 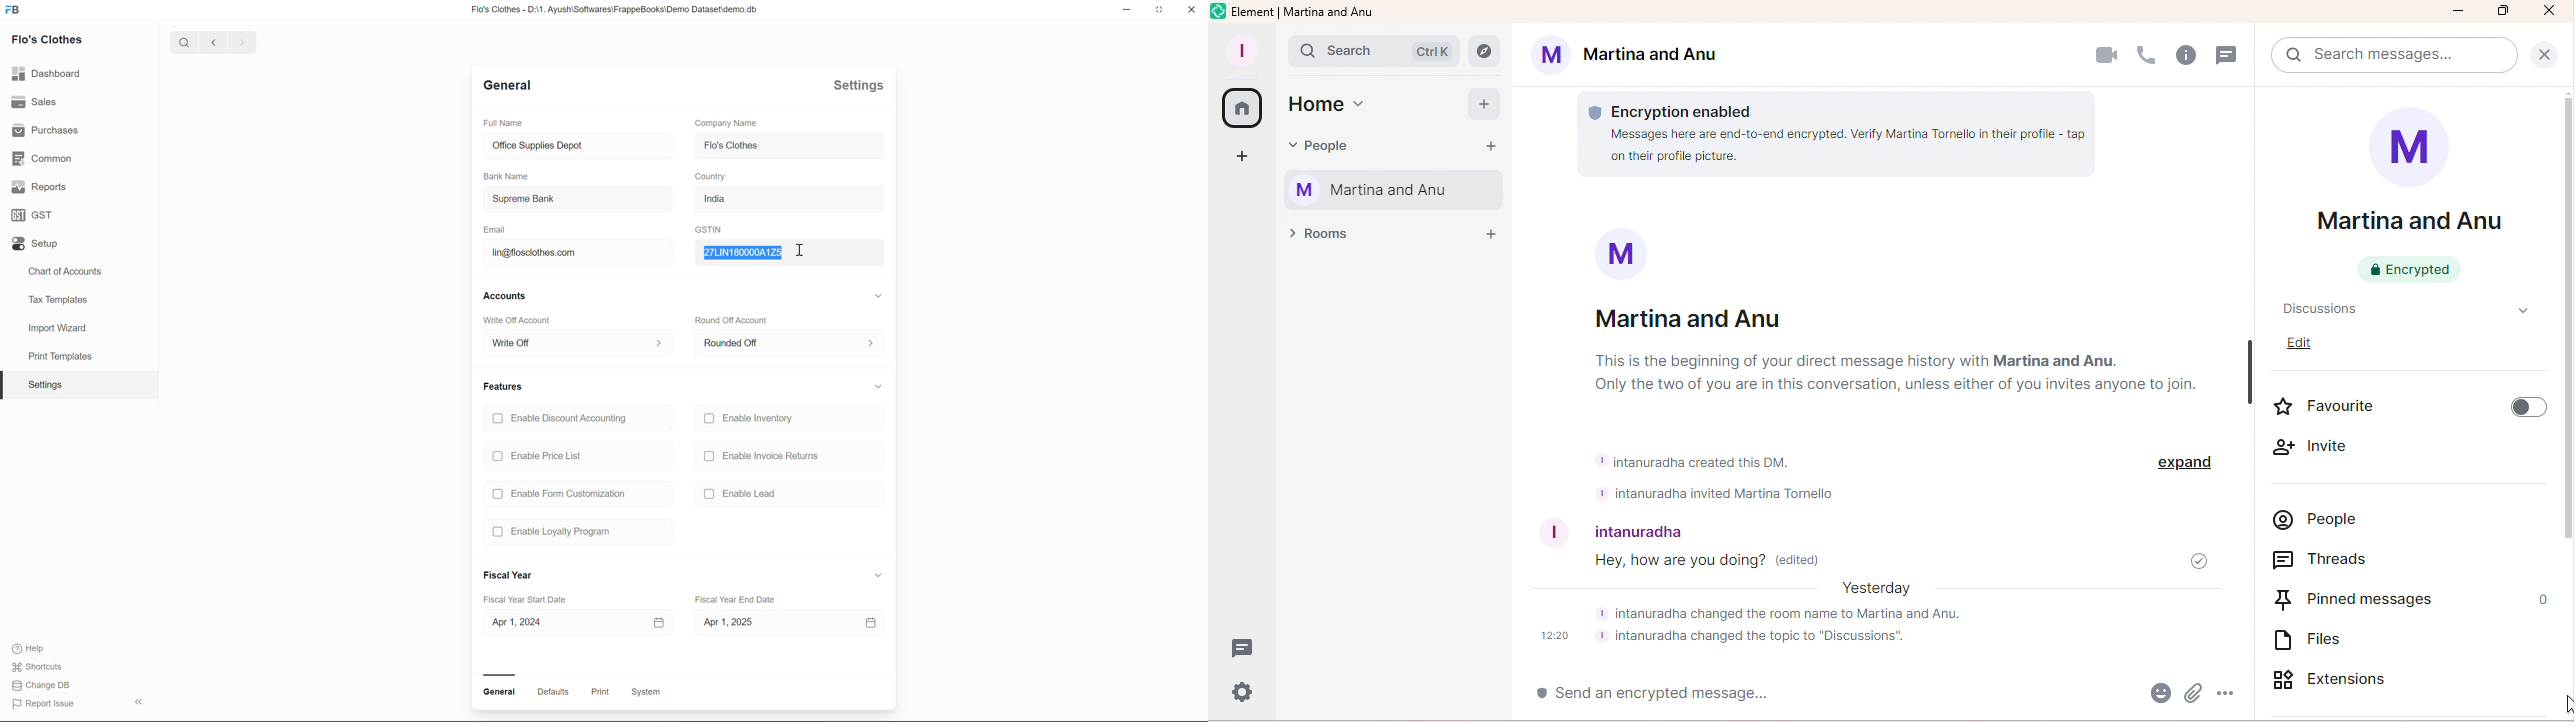 I want to click on Dashboard, so click(x=48, y=75).